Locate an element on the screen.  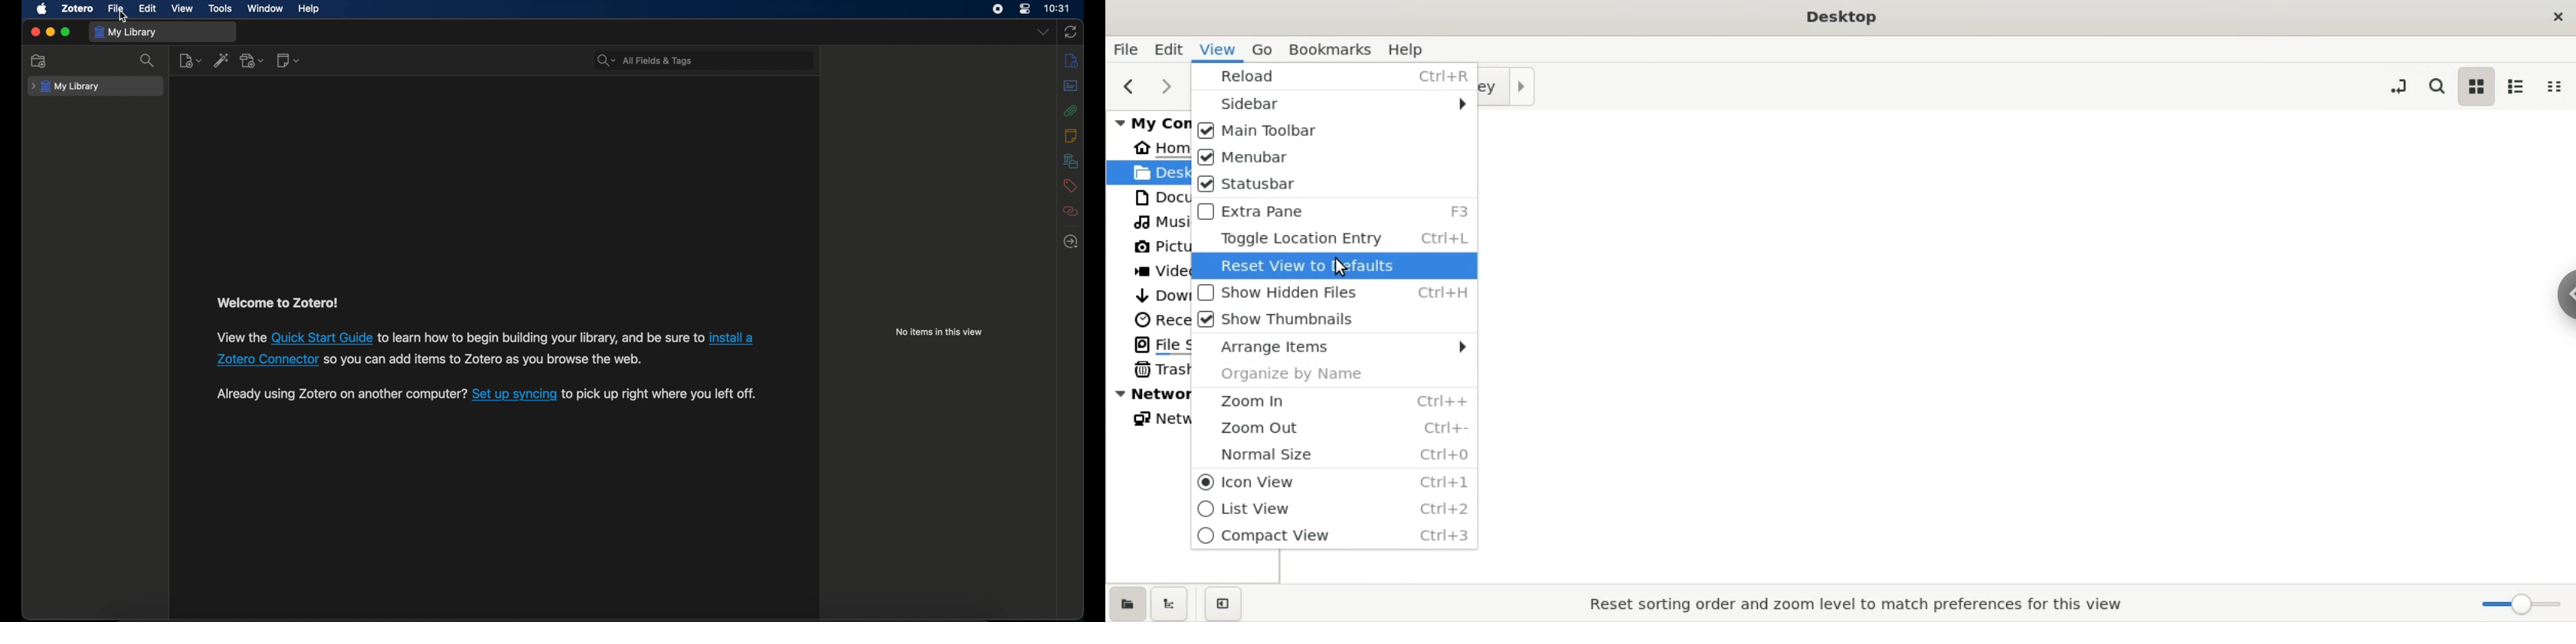
tools is located at coordinates (220, 9).